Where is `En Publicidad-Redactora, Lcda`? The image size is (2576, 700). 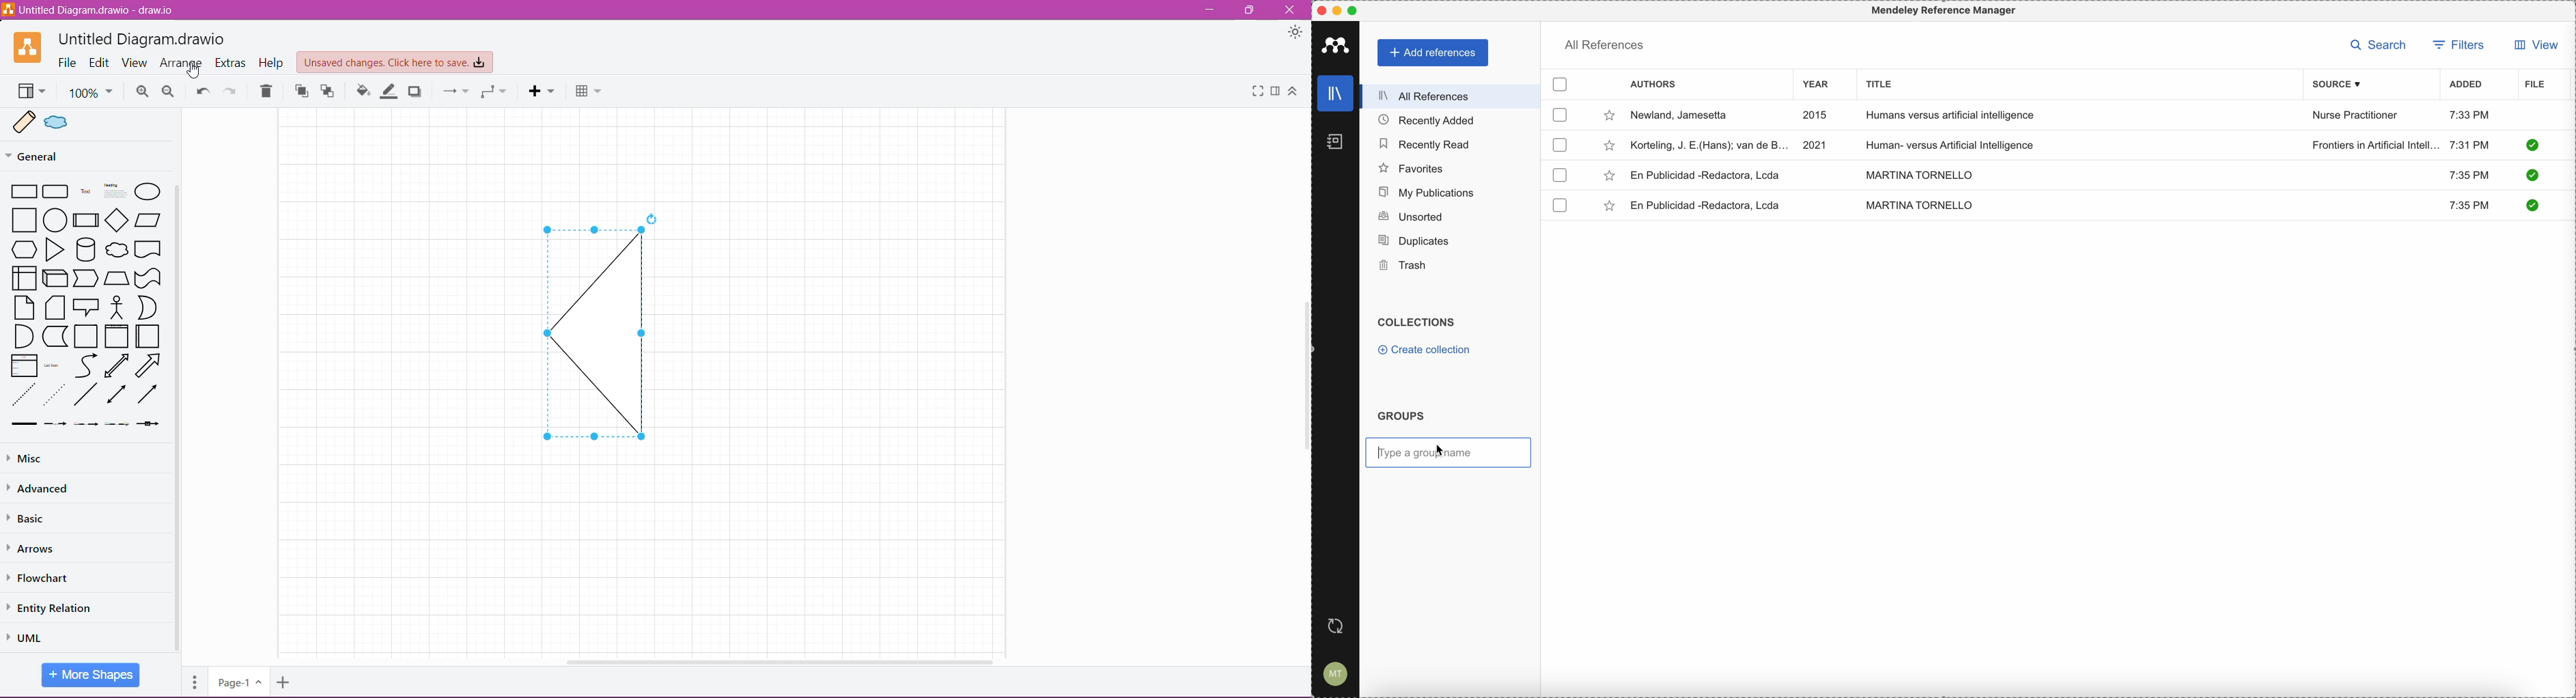 En Publicidad-Redactora, Lcda is located at coordinates (1709, 206).